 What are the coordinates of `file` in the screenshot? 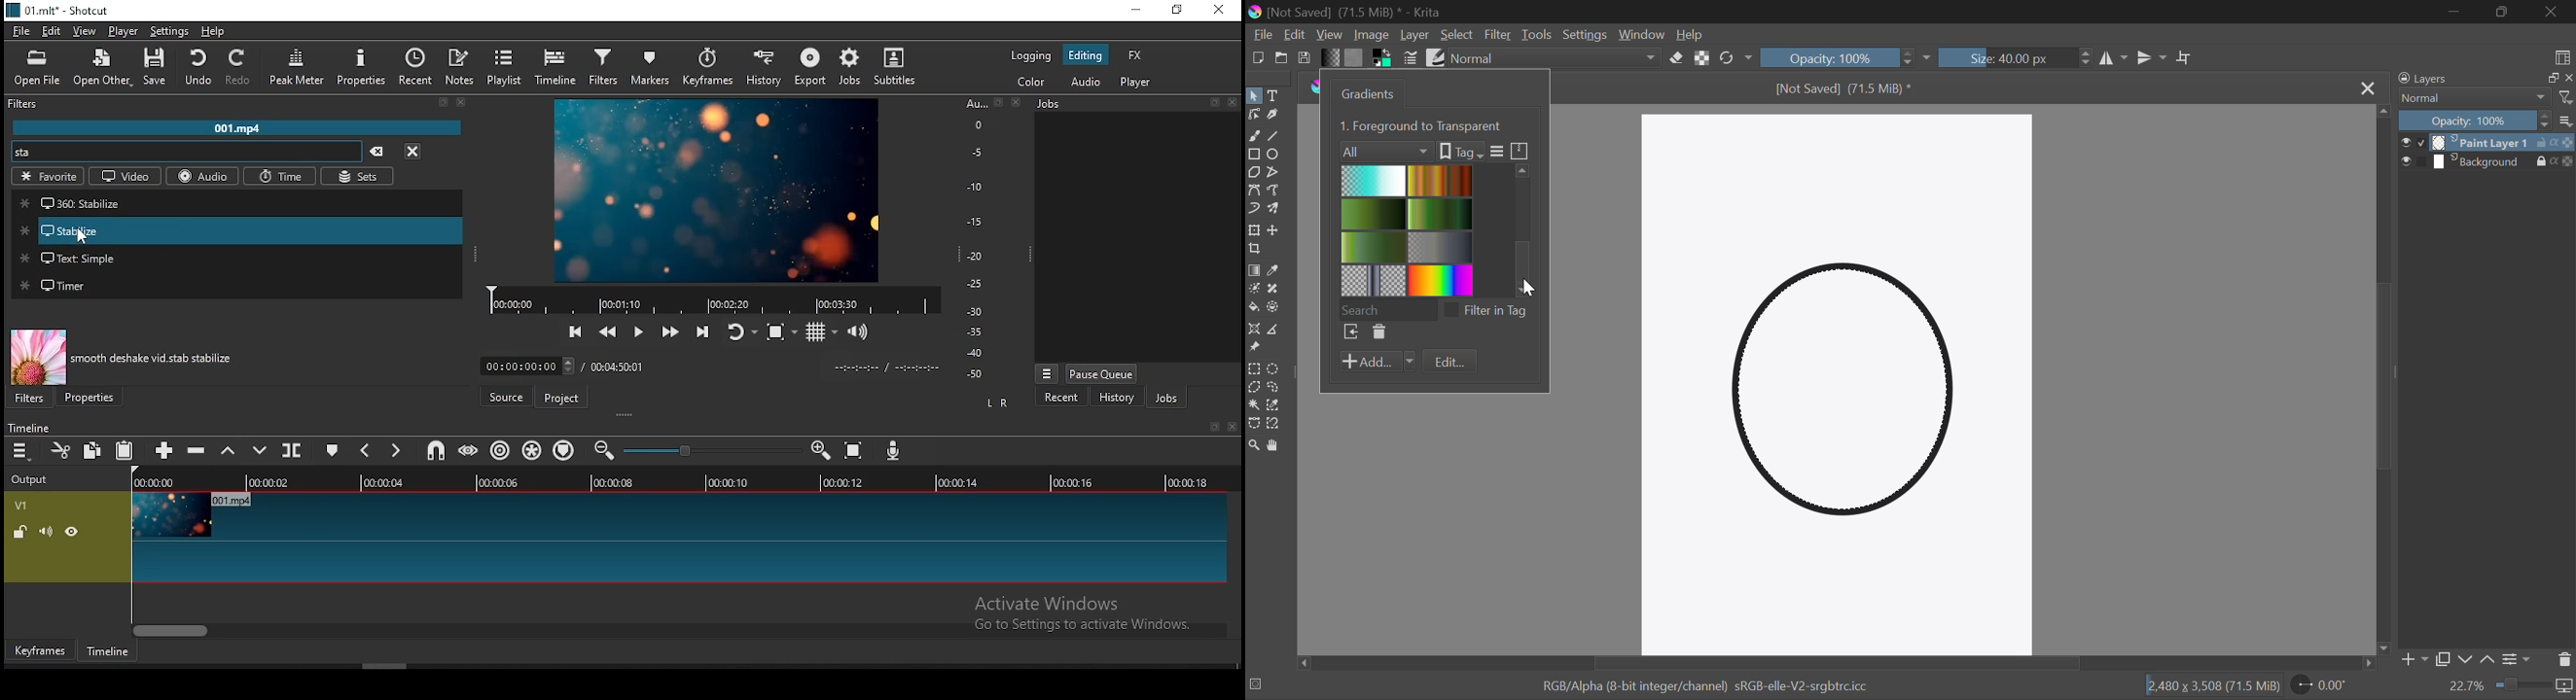 It's located at (22, 30).